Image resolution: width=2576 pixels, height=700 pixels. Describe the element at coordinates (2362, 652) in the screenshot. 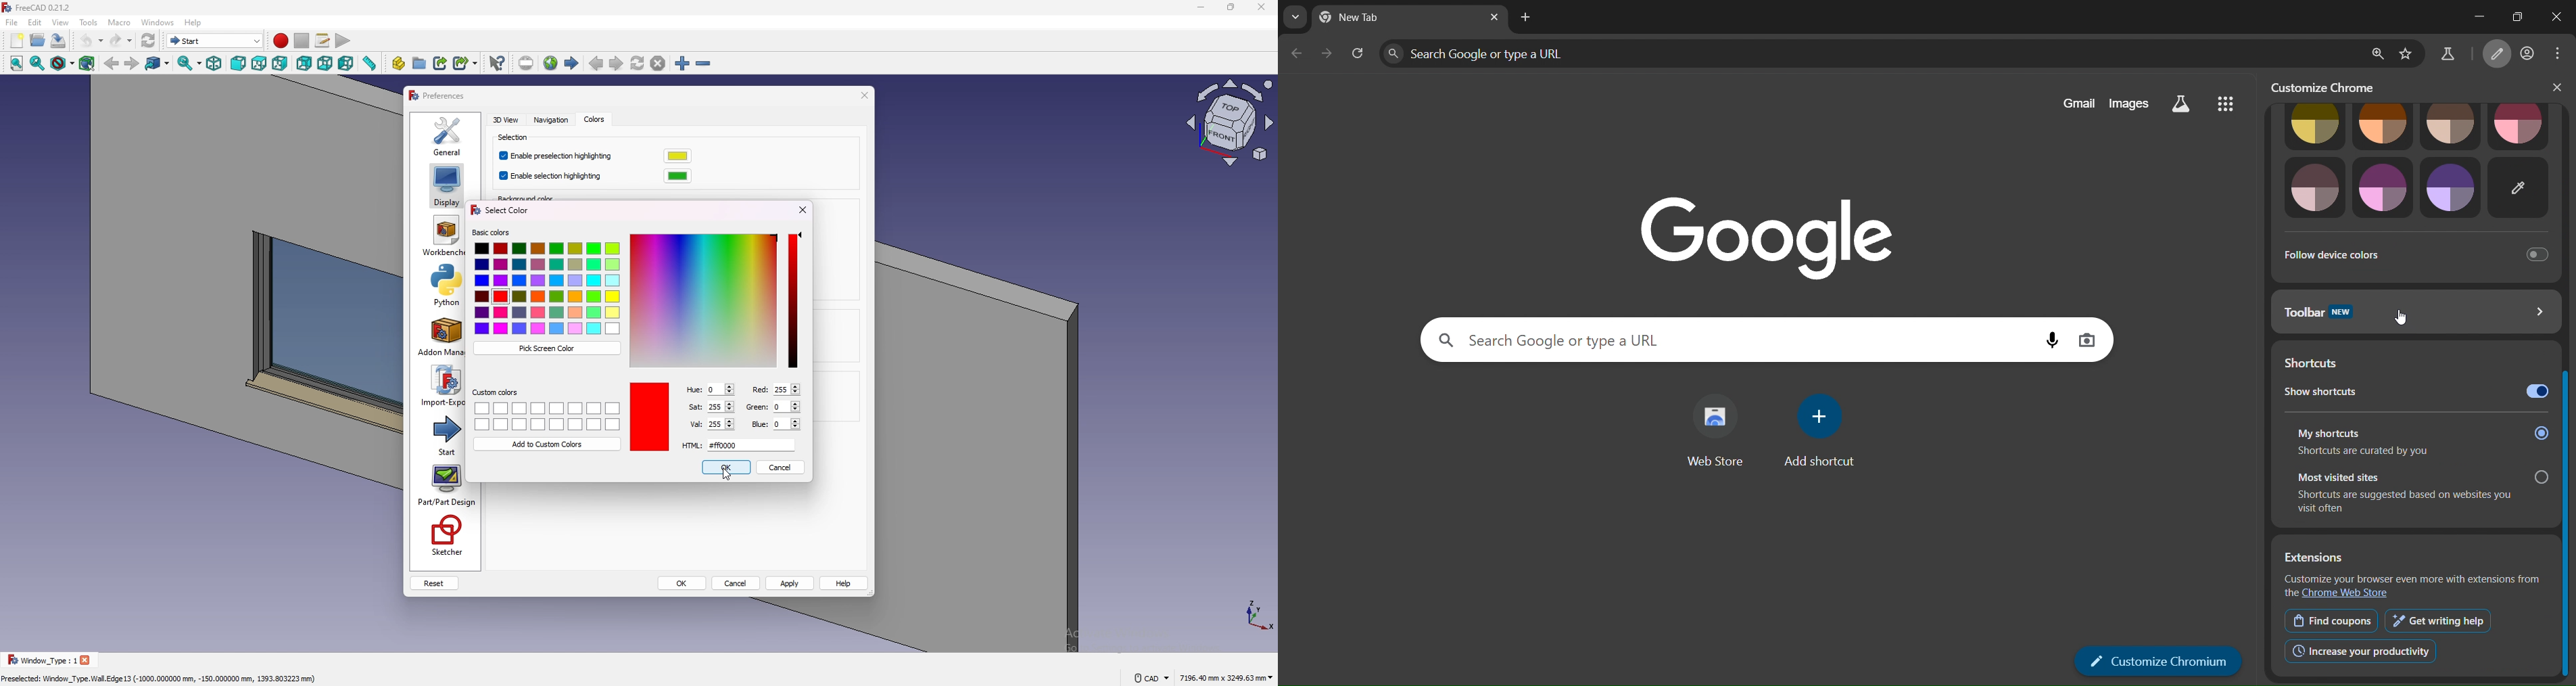

I see `increase productivity` at that location.